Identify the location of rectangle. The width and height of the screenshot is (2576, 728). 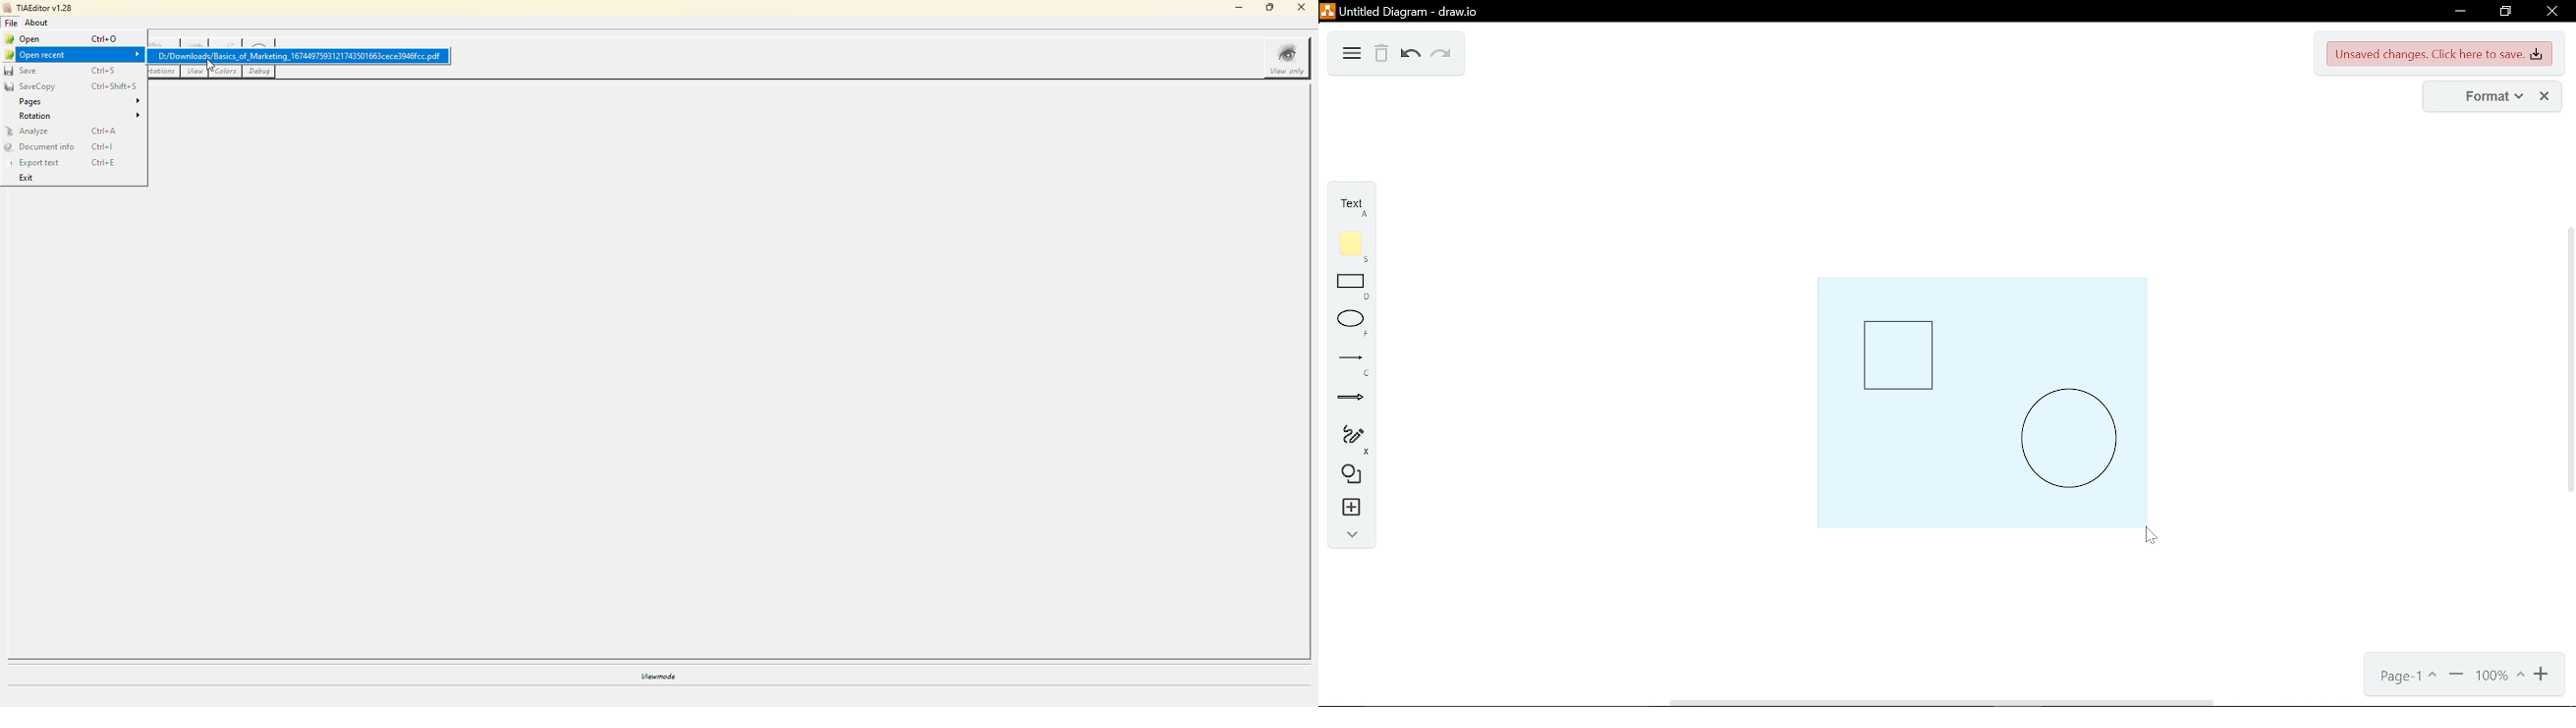
(1350, 289).